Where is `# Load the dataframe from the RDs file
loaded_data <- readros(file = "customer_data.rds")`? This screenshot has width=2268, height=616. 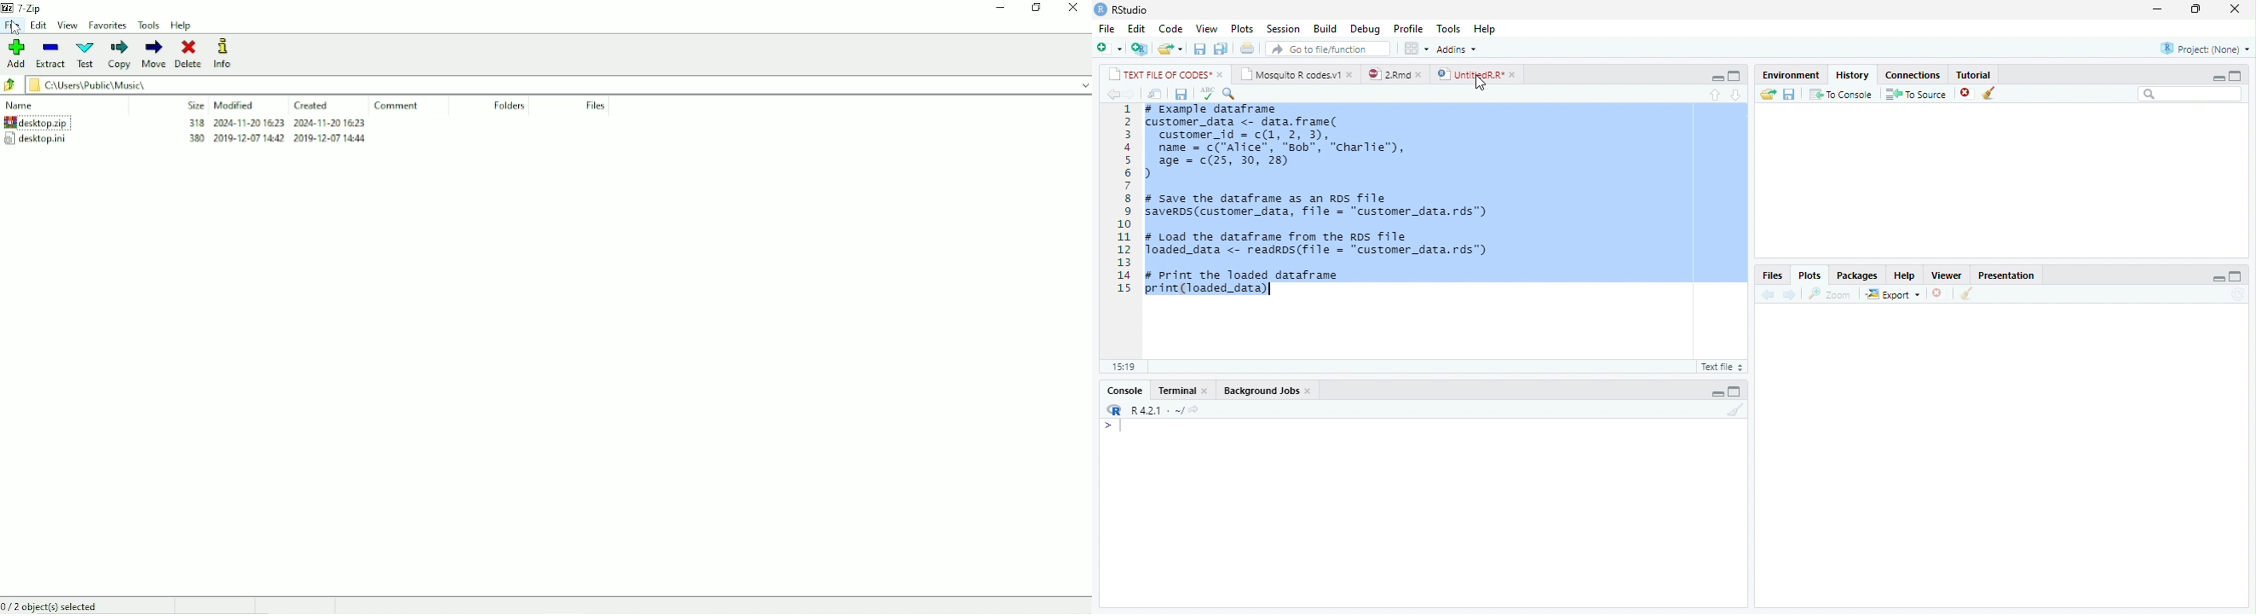 # Load the dataframe from the RDs file
loaded_data <- readros(file = "customer_data.rds") is located at coordinates (1319, 244).